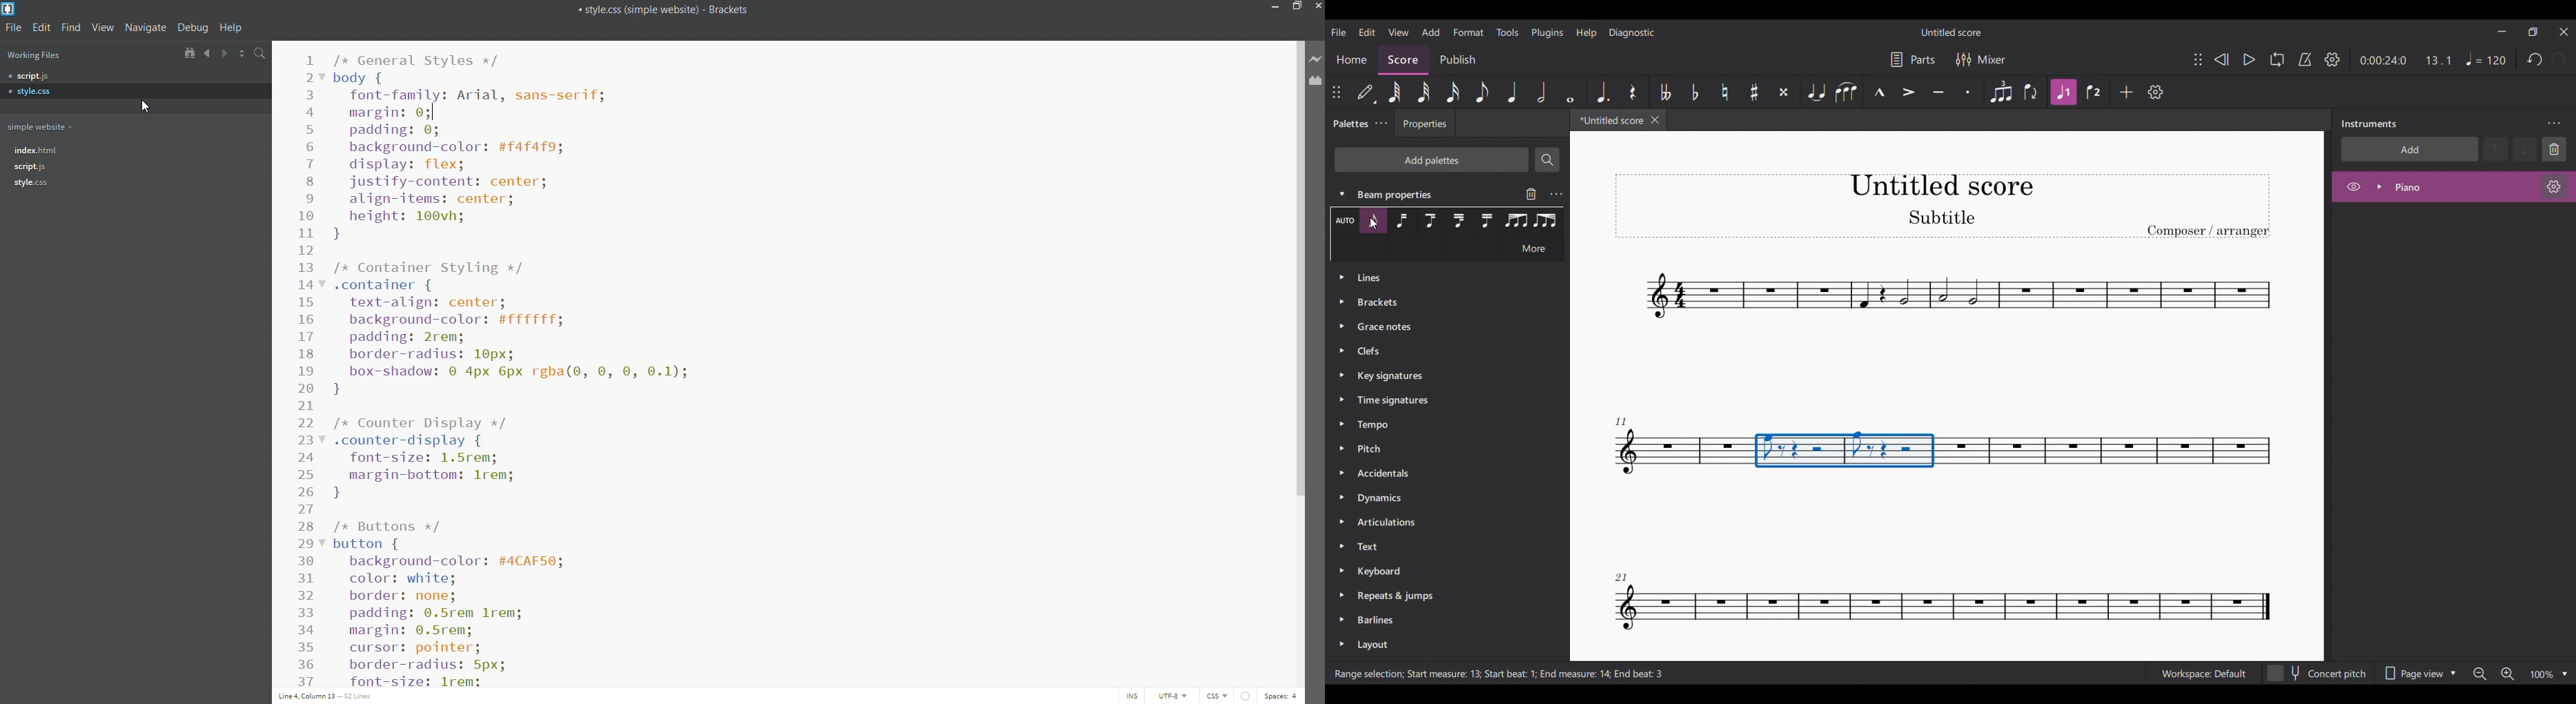 The width and height of the screenshot is (2576, 728). Describe the element at coordinates (1352, 59) in the screenshot. I see `Home section` at that location.